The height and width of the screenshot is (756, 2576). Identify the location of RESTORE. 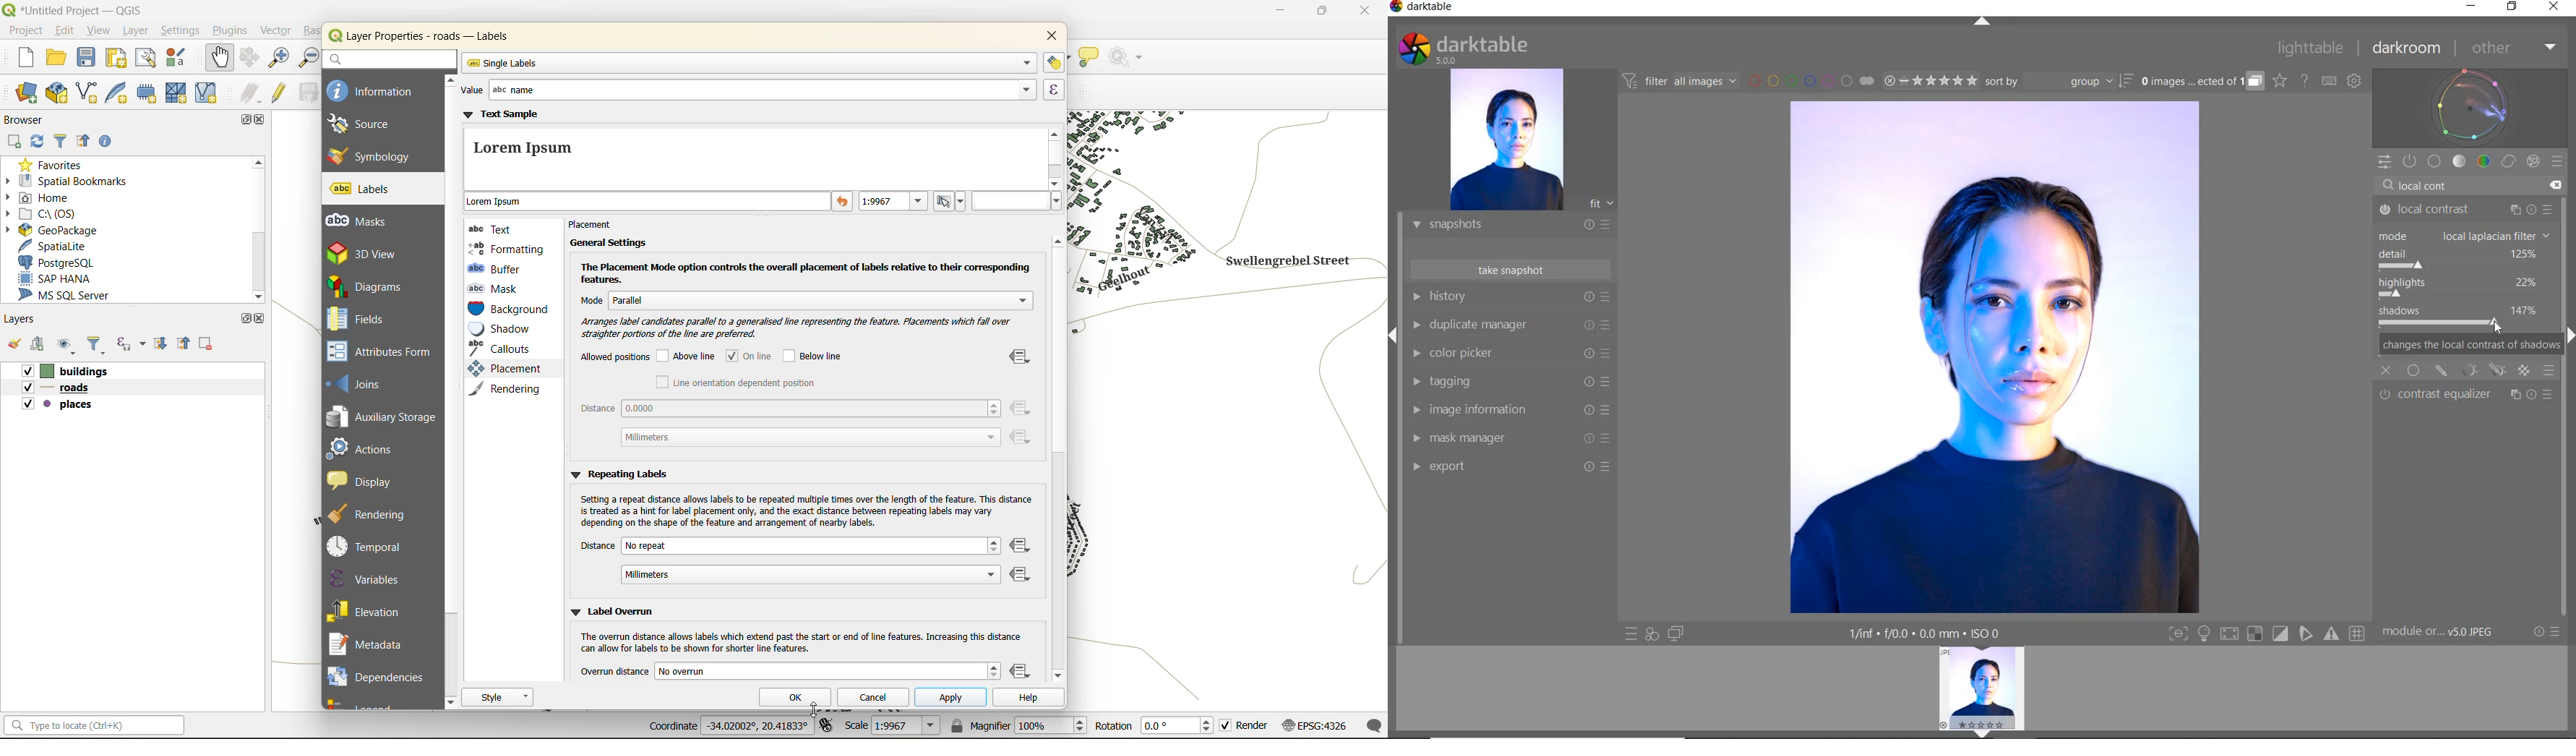
(2515, 7).